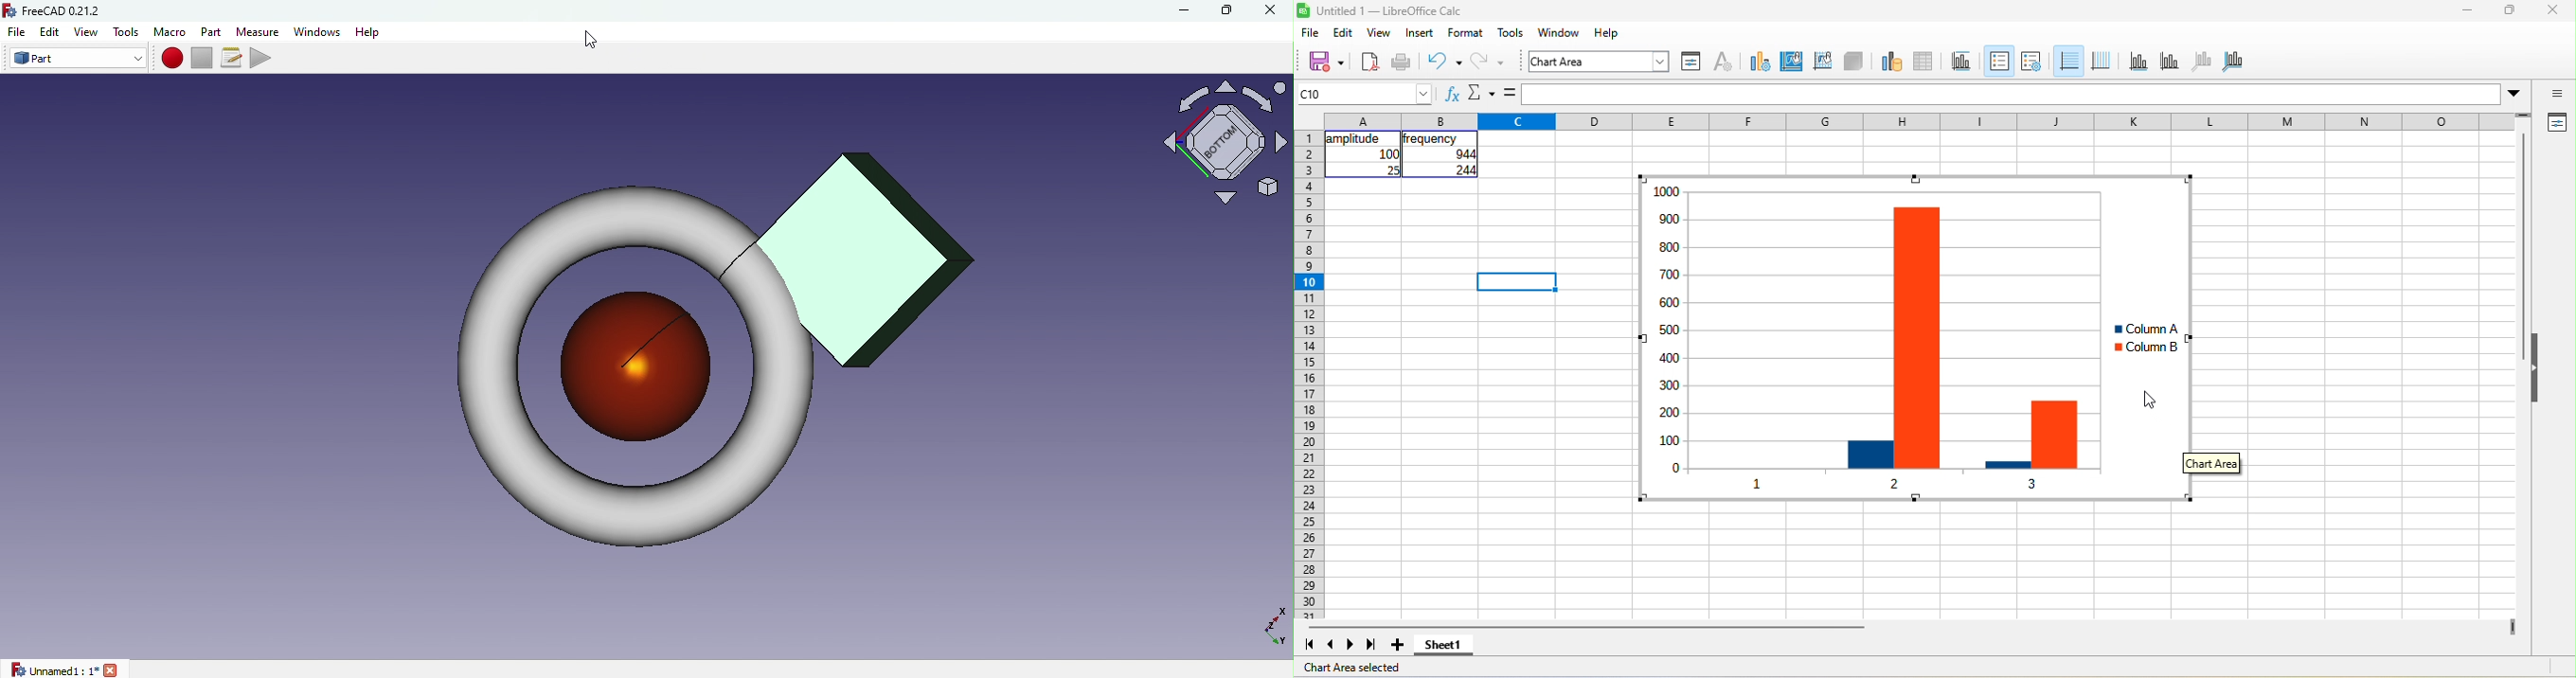 This screenshot has width=2576, height=700. Describe the element at coordinates (86, 31) in the screenshot. I see `View` at that location.